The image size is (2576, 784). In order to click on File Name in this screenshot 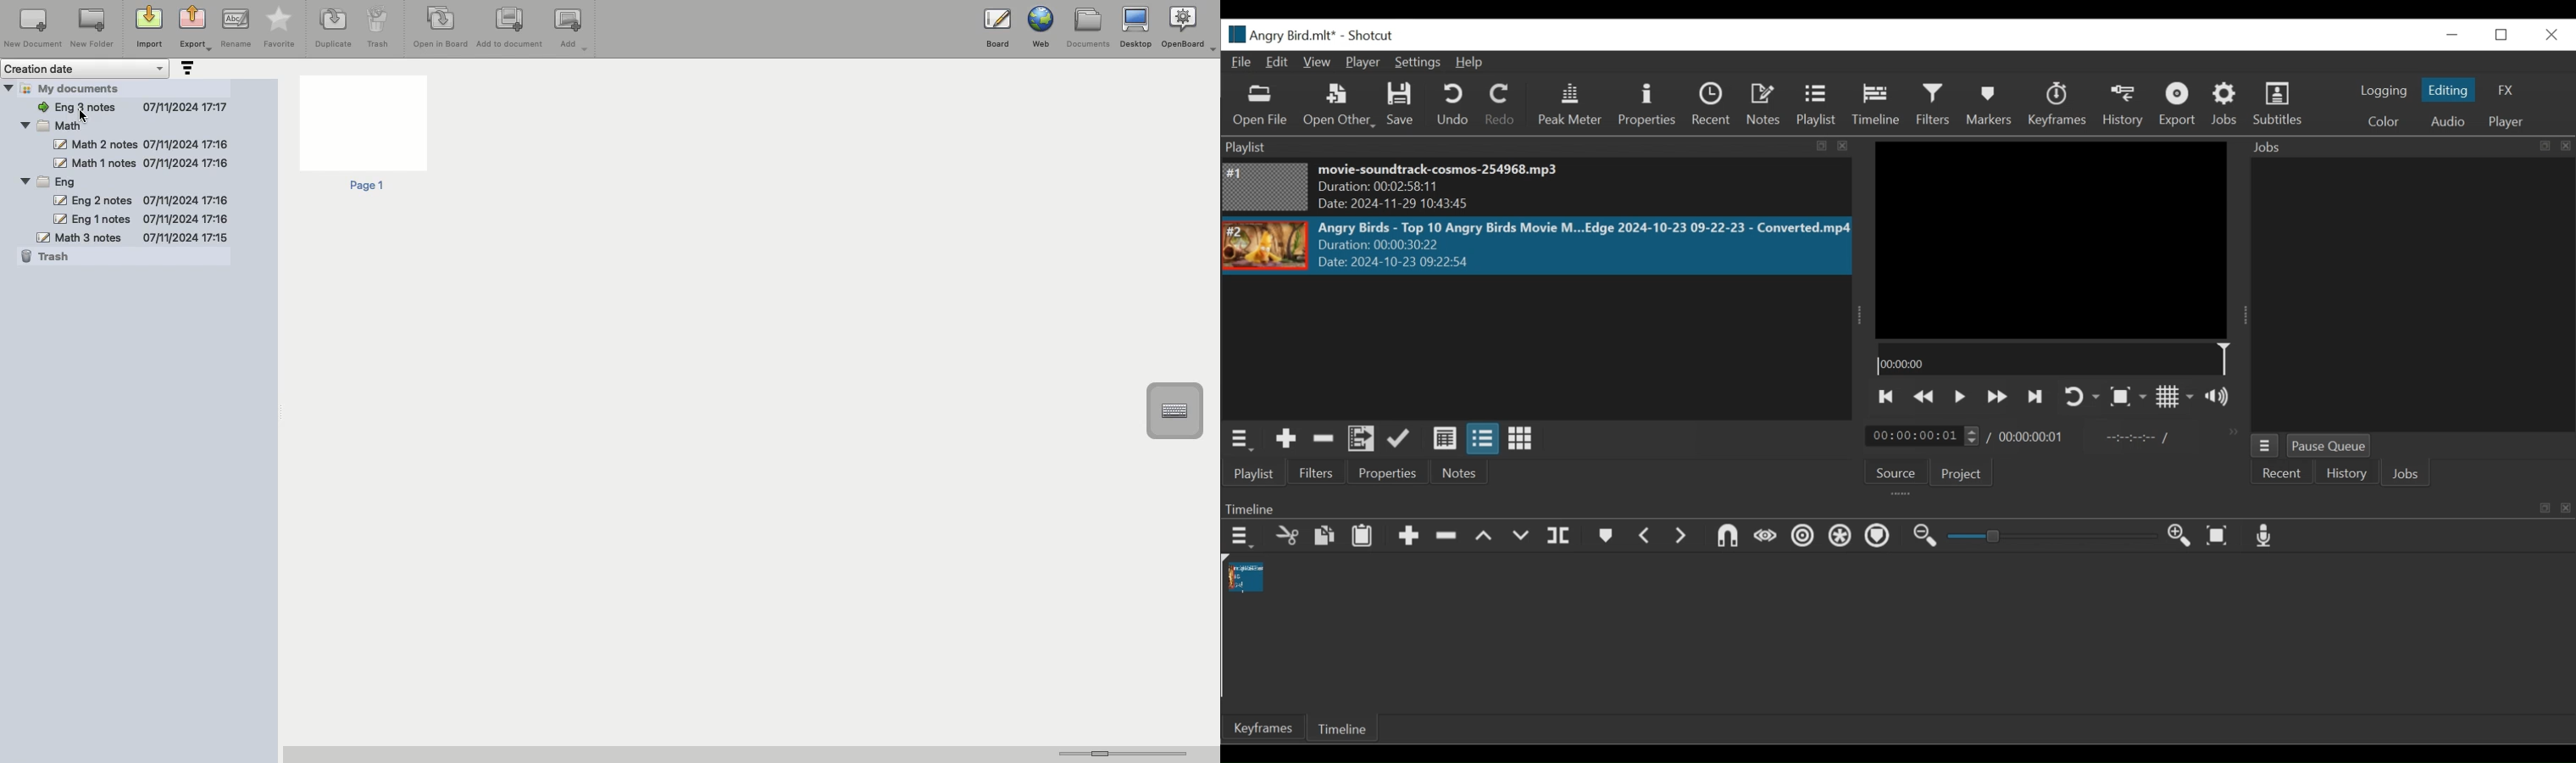, I will do `click(1281, 34)`.